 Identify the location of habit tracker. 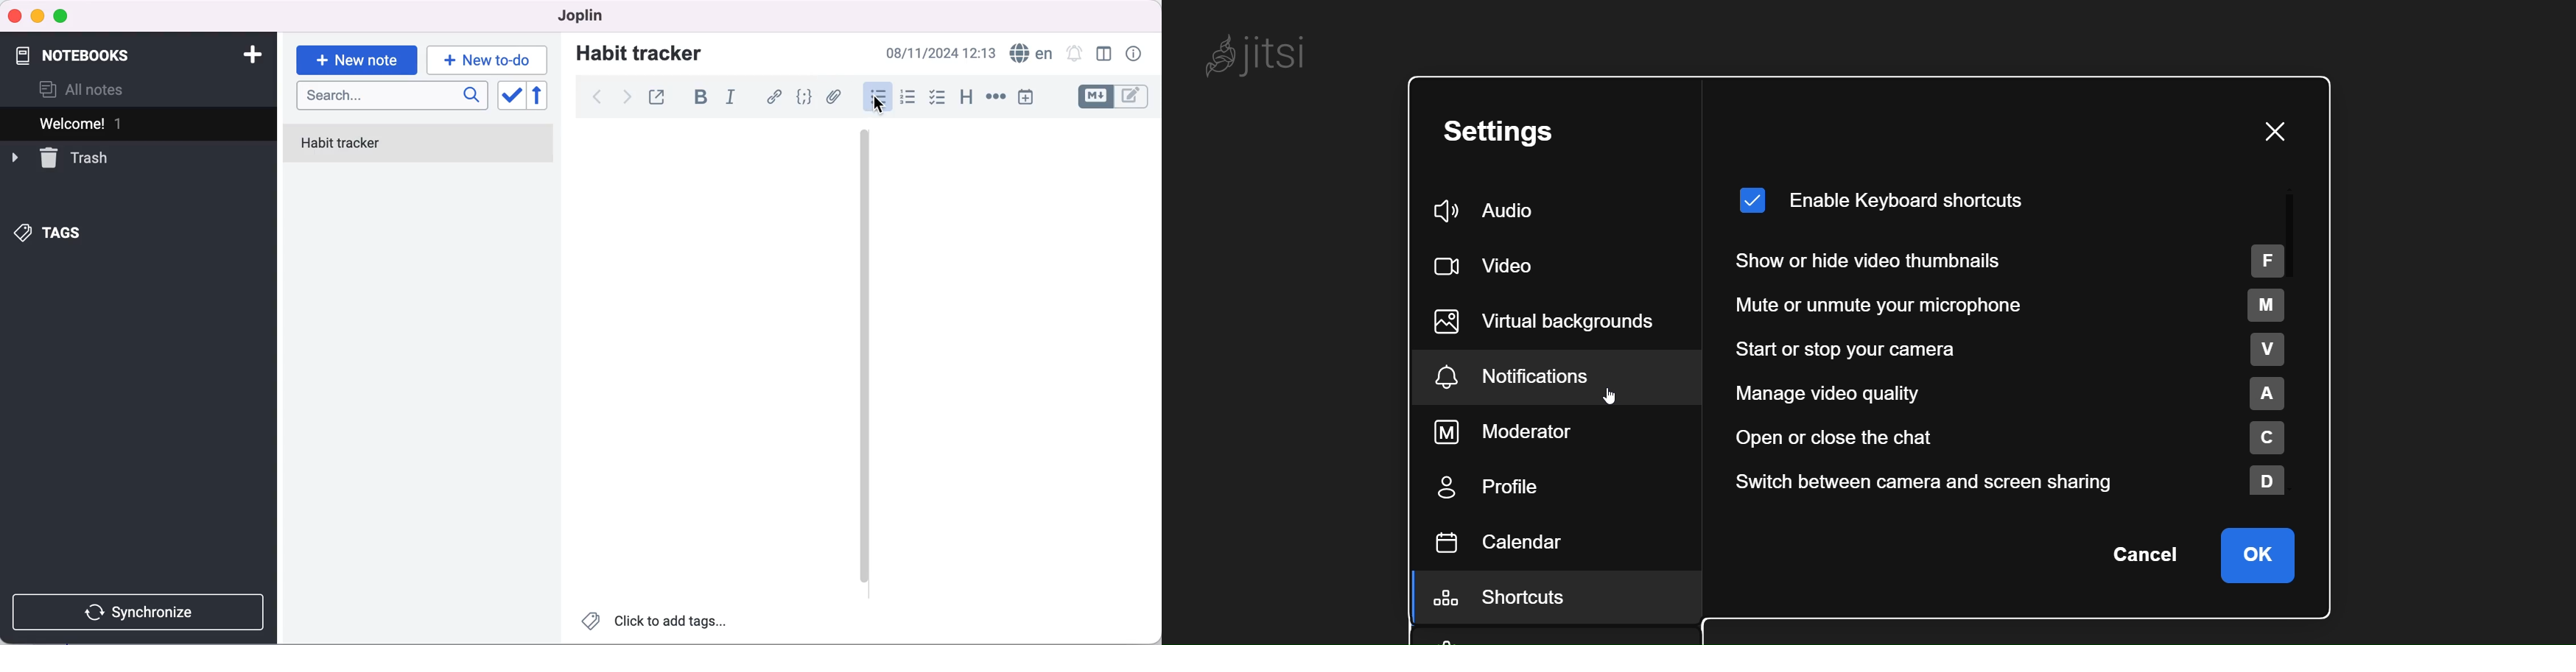
(419, 145).